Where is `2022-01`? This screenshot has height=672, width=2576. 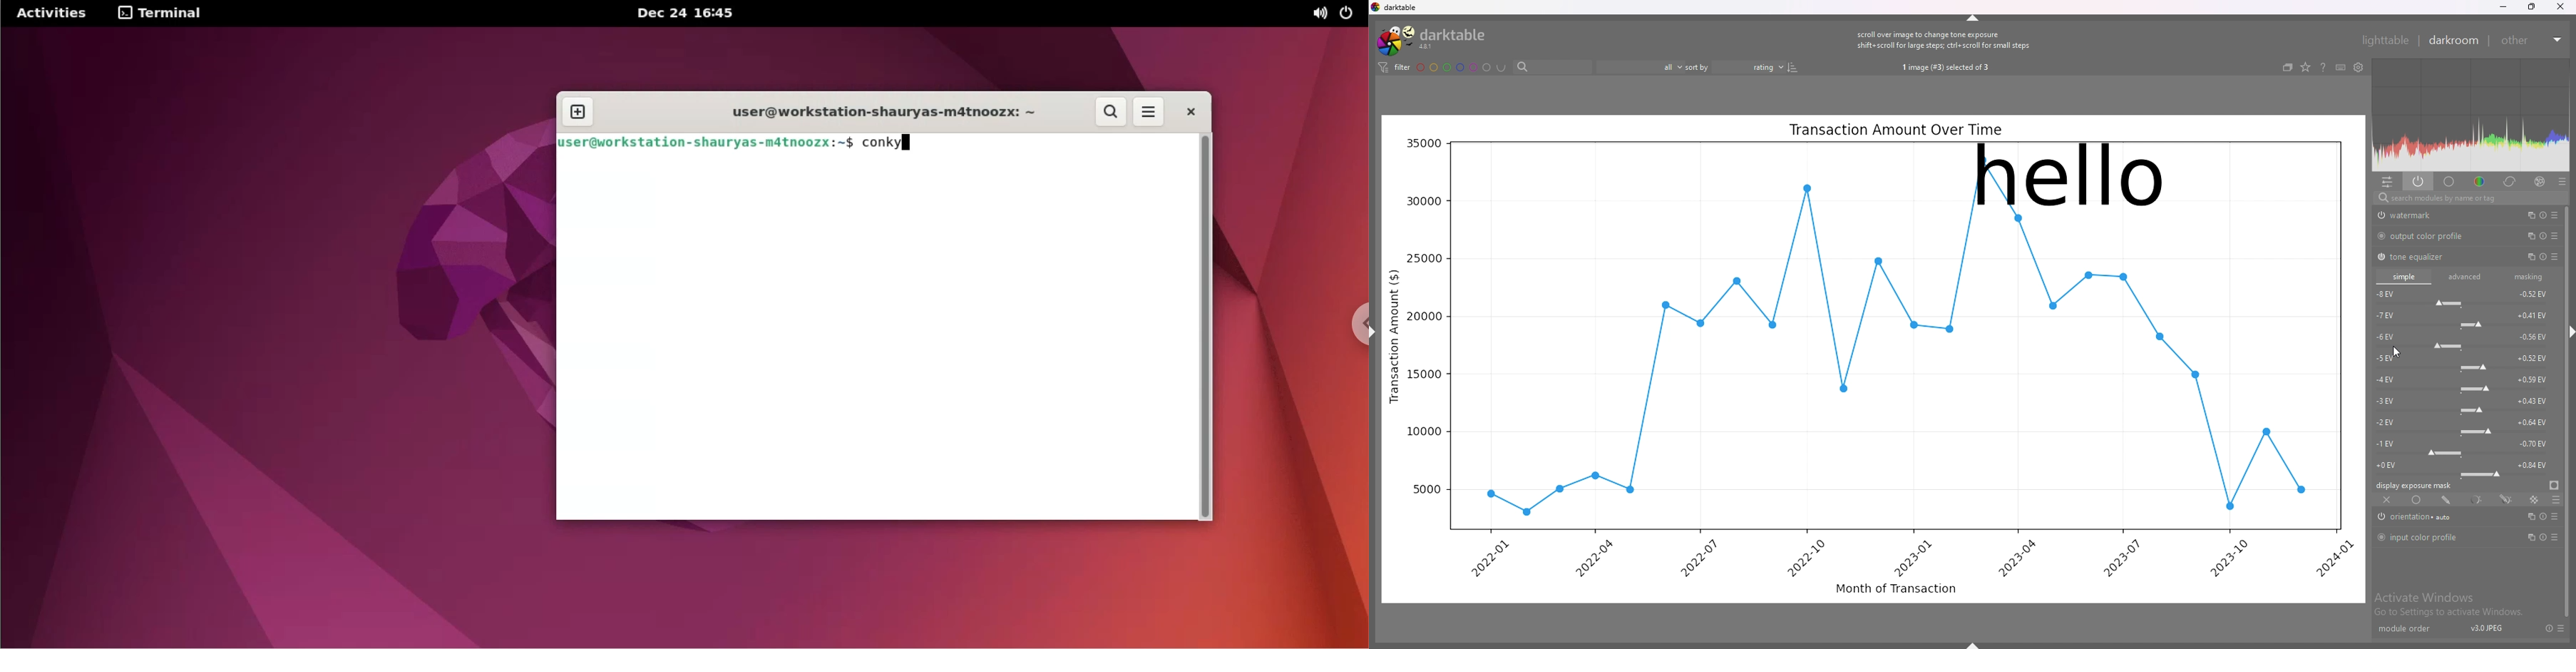 2022-01 is located at coordinates (1495, 558).